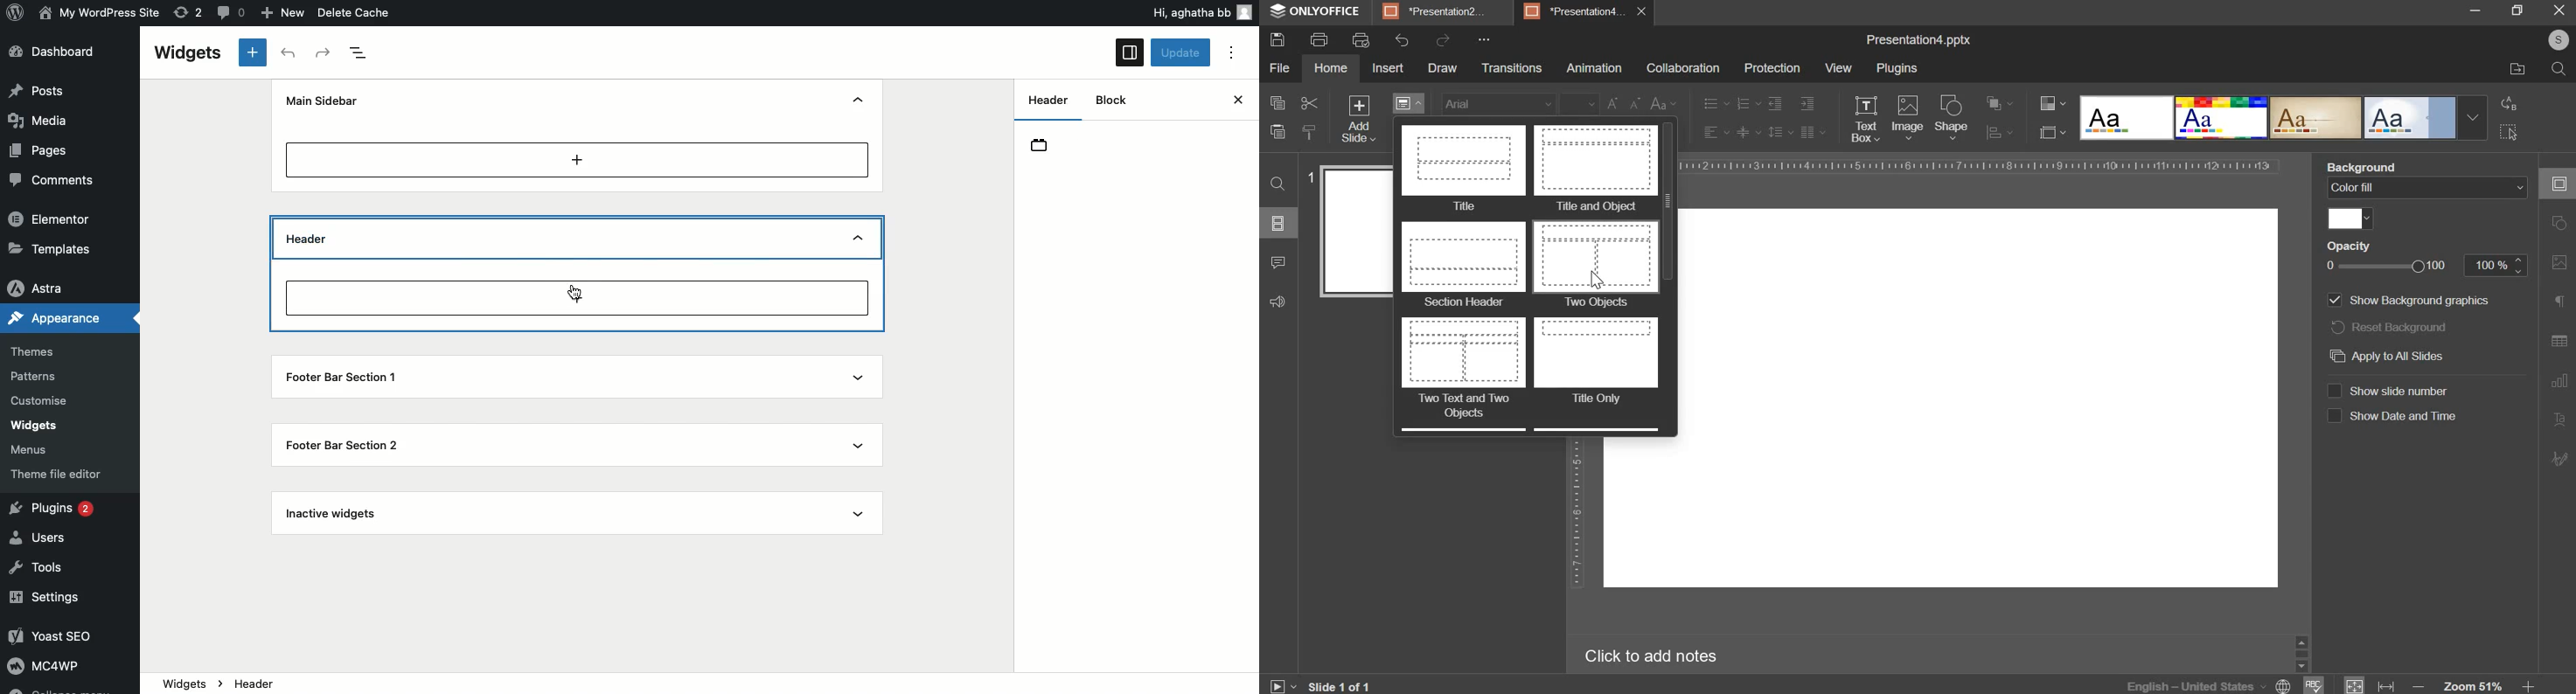 Image resolution: width=2576 pixels, height=700 pixels. What do you see at coordinates (1435, 12) in the screenshot?
I see `presentation2...` at bounding box center [1435, 12].